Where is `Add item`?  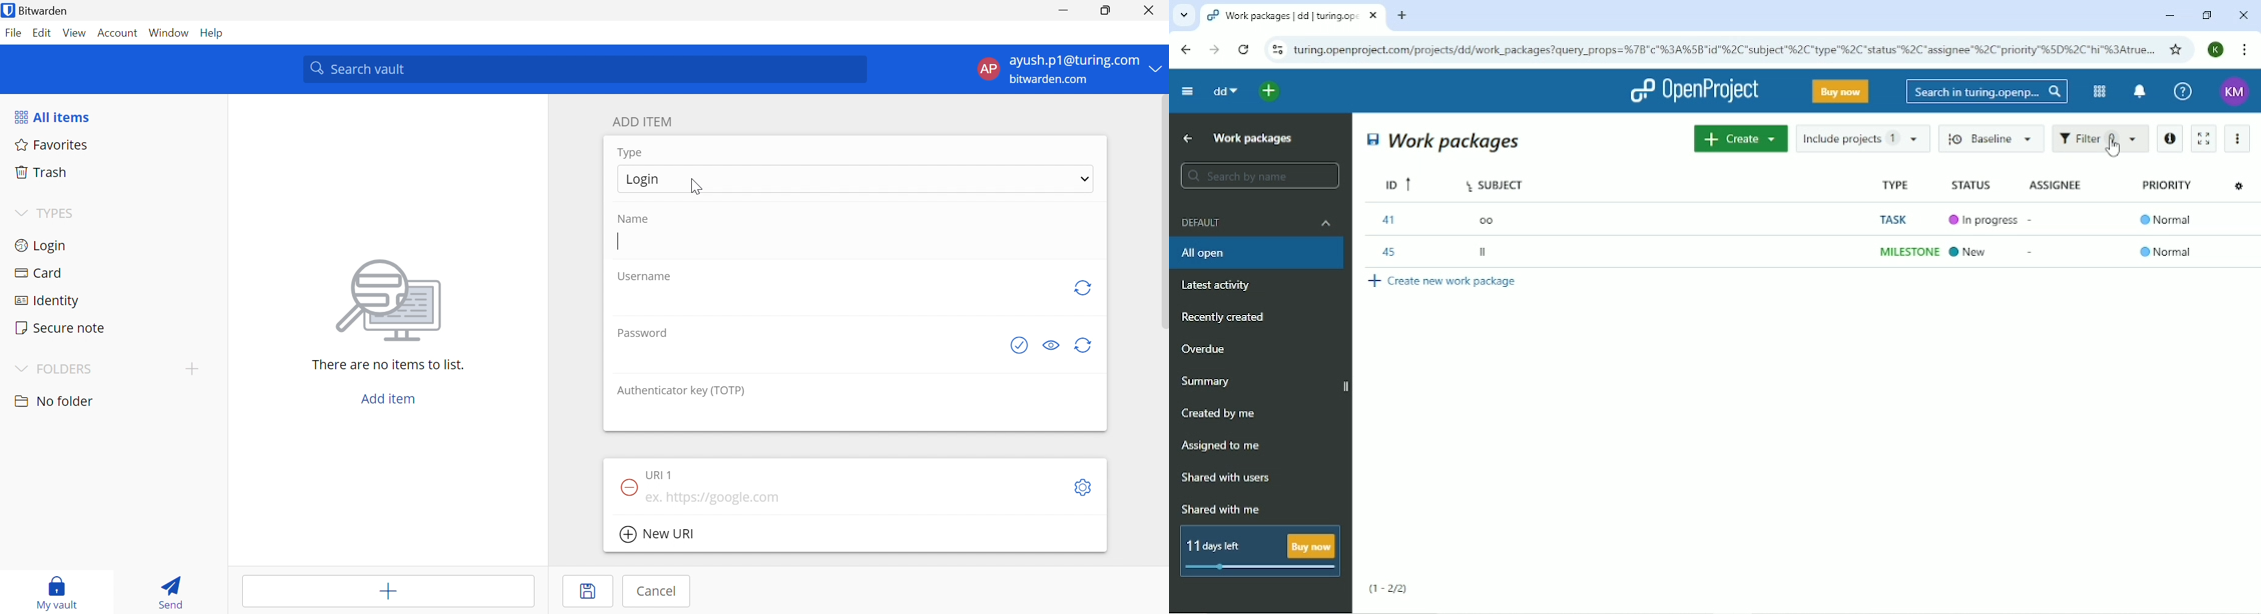 Add item is located at coordinates (388, 399).